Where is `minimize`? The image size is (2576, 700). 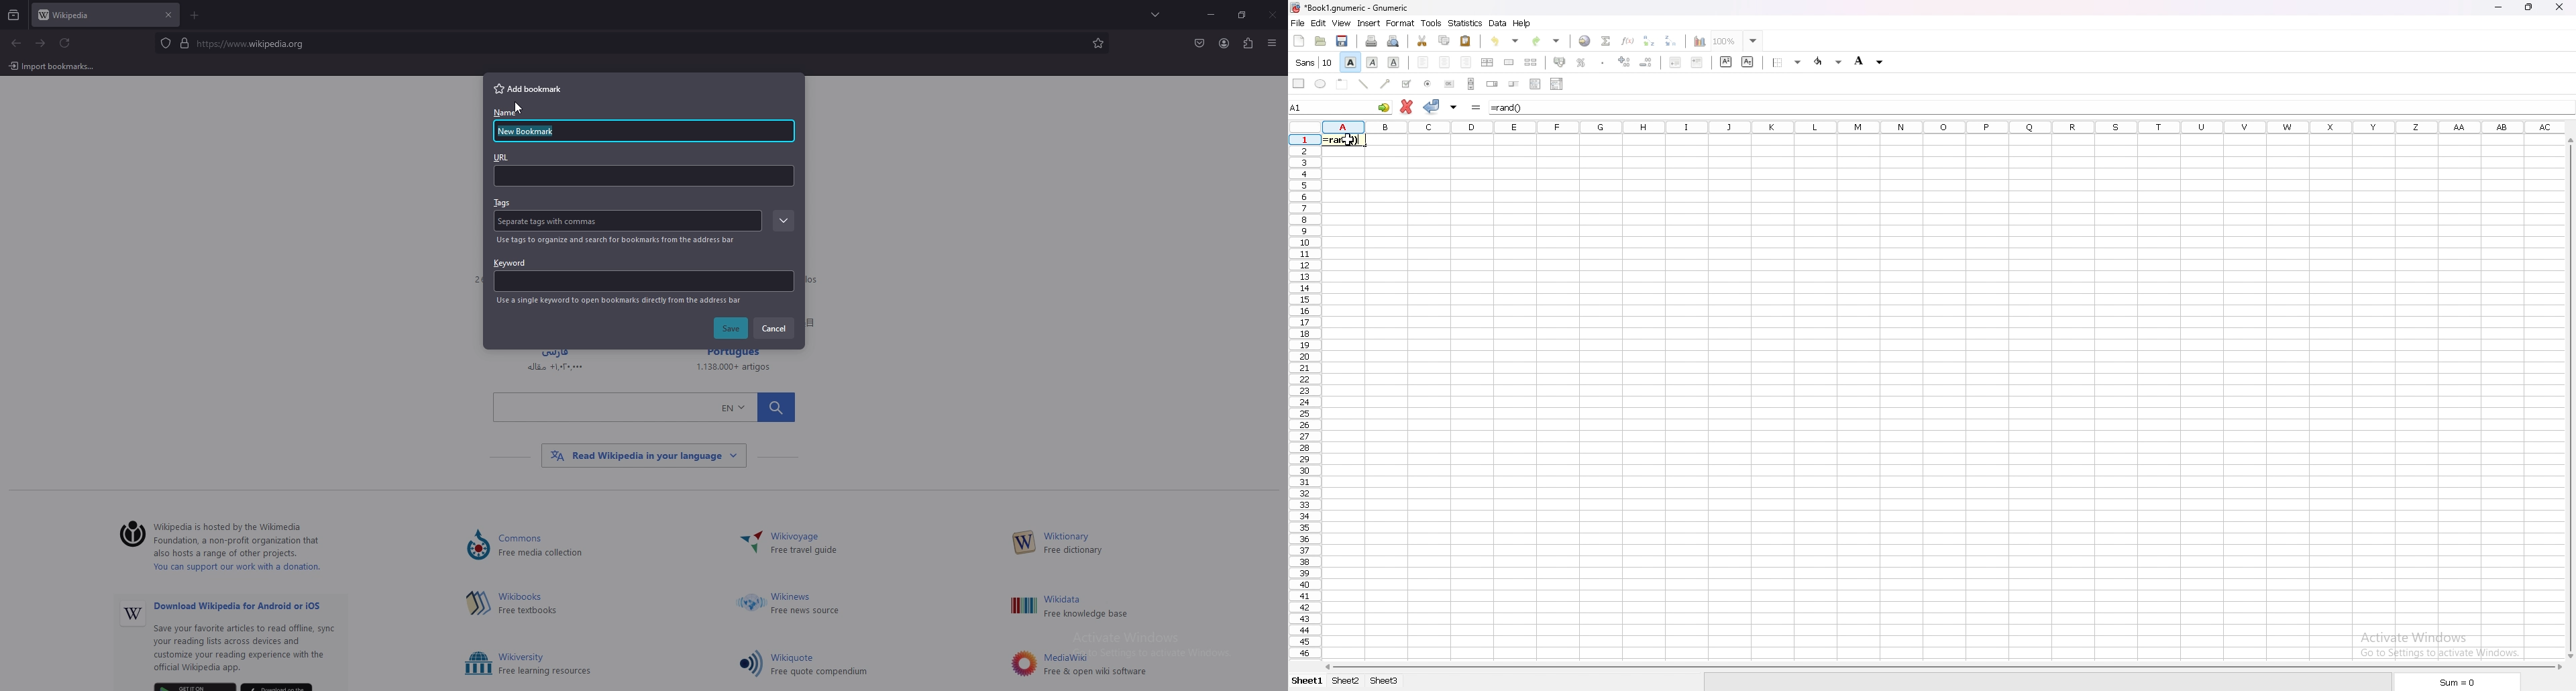
minimize is located at coordinates (1210, 14).